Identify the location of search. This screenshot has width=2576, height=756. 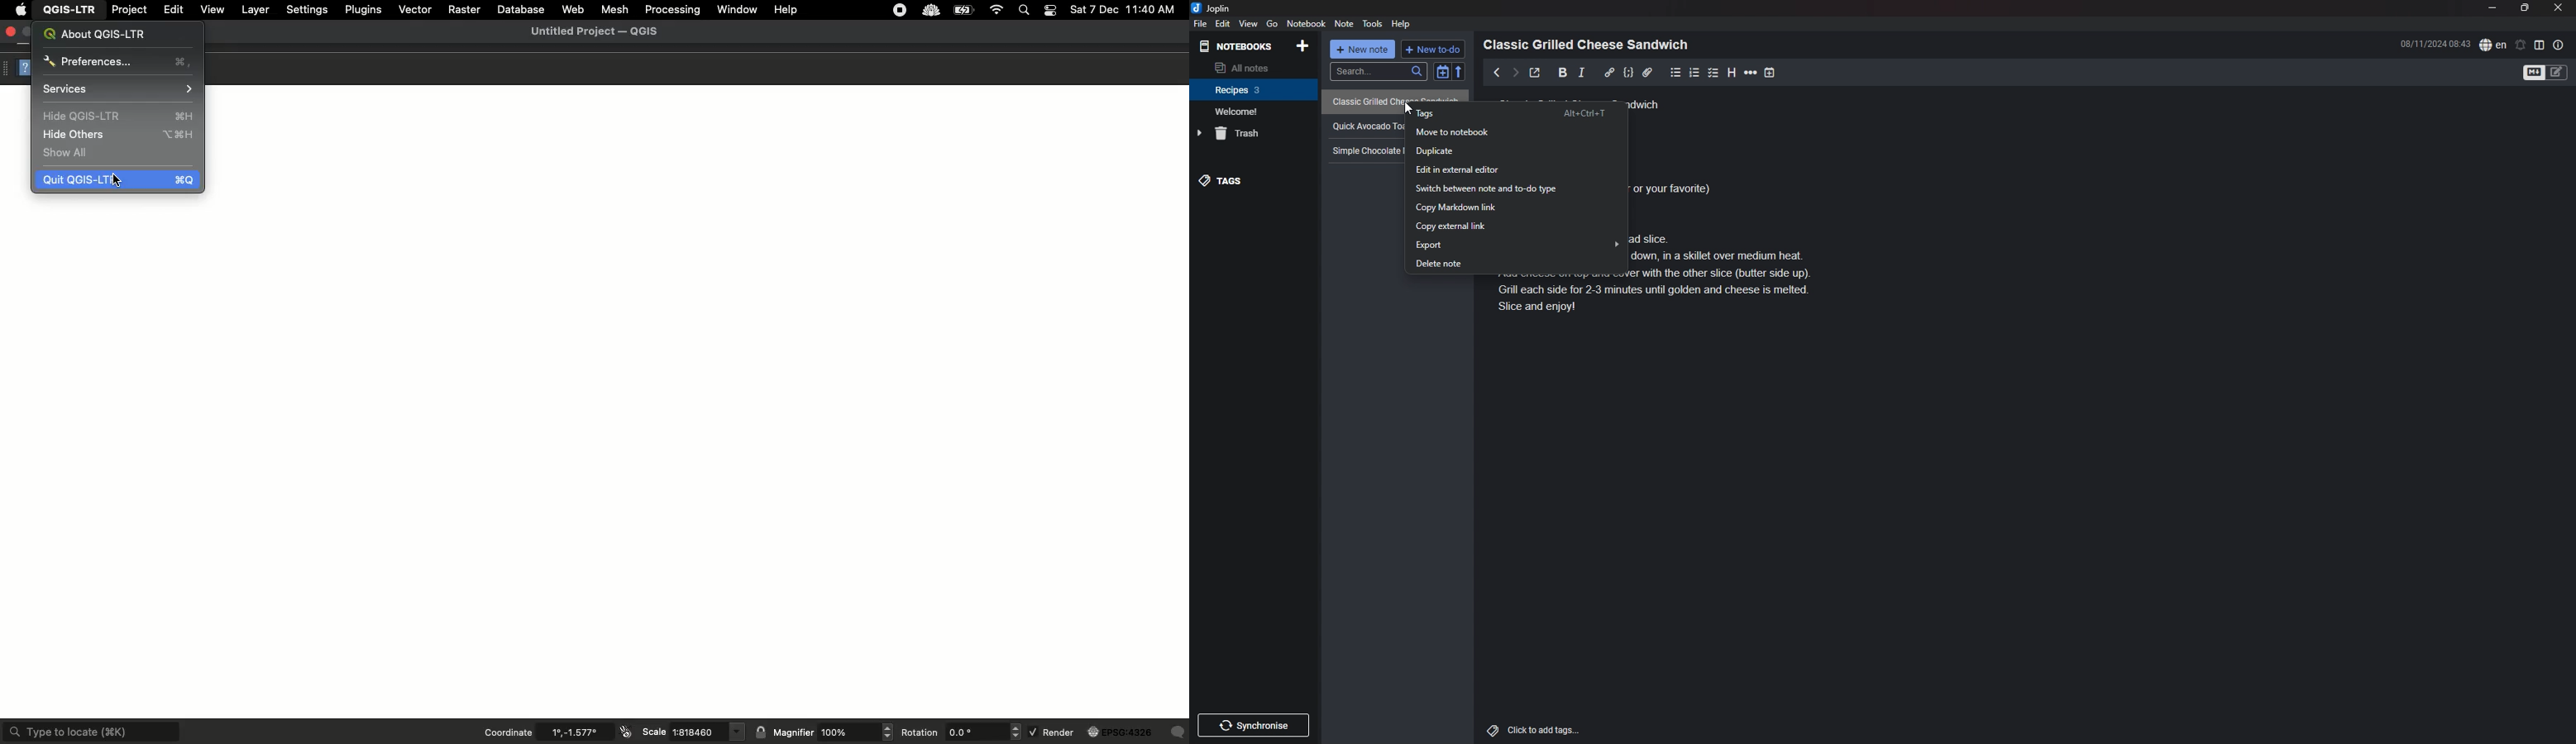
(1378, 72).